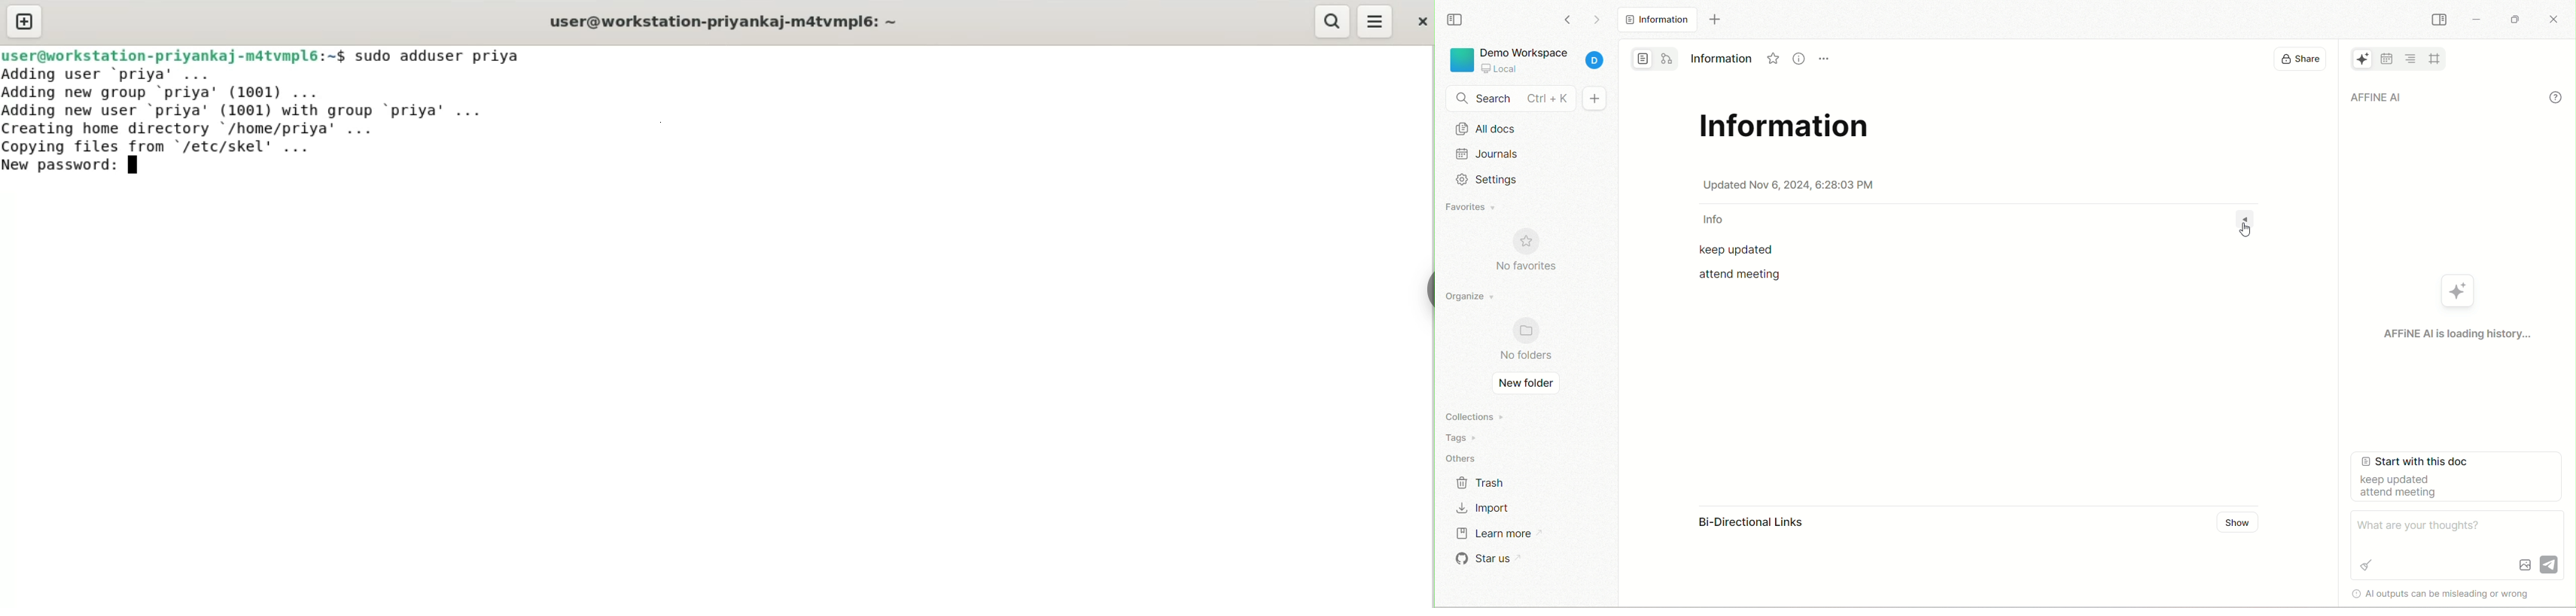  Describe the element at coordinates (2412, 57) in the screenshot. I see `table of content` at that location.